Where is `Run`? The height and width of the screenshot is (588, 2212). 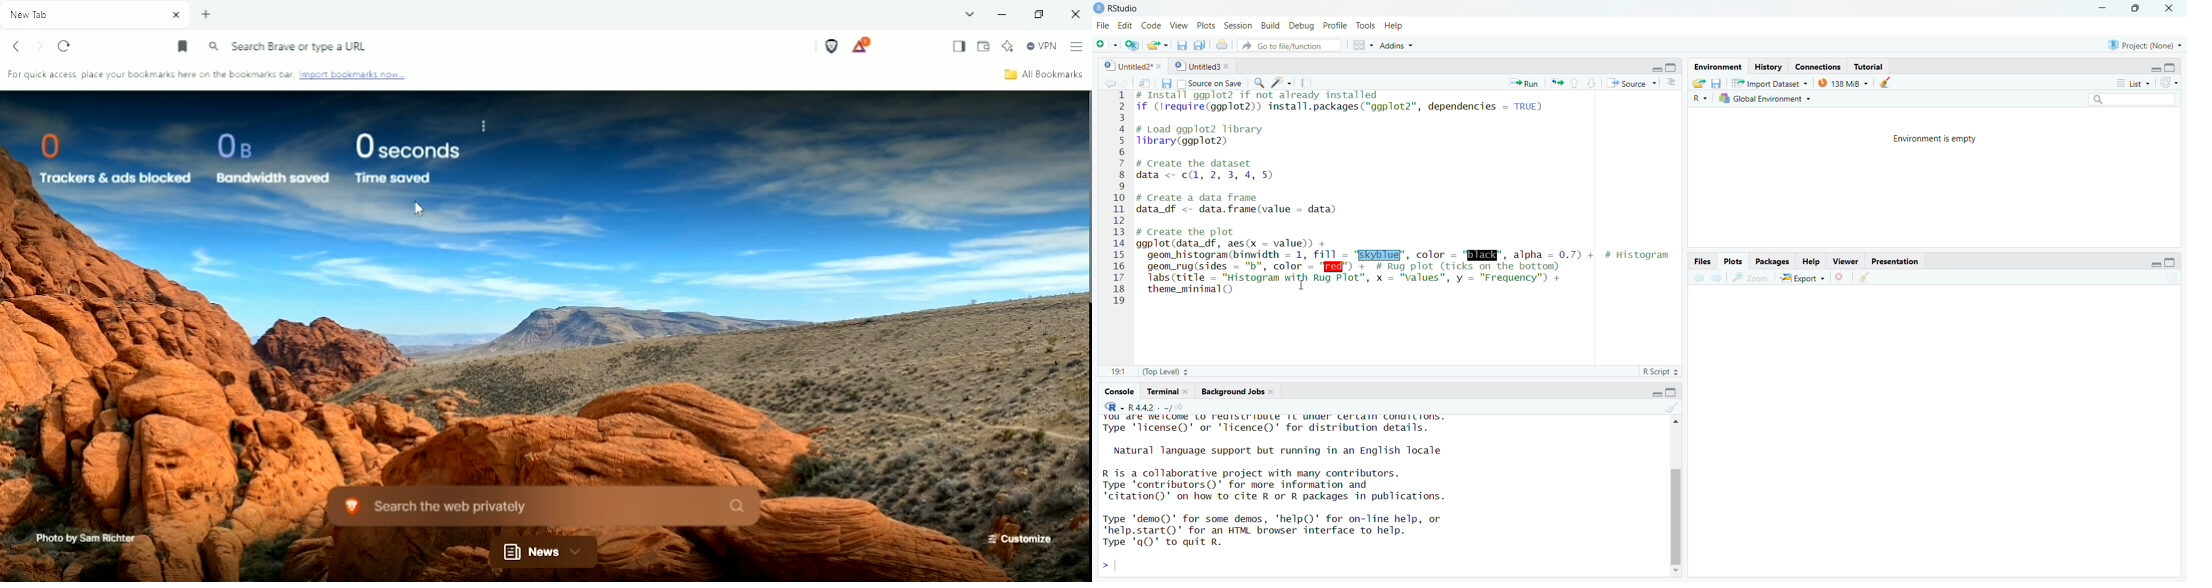 Run is located at coordinates (1519, 83).